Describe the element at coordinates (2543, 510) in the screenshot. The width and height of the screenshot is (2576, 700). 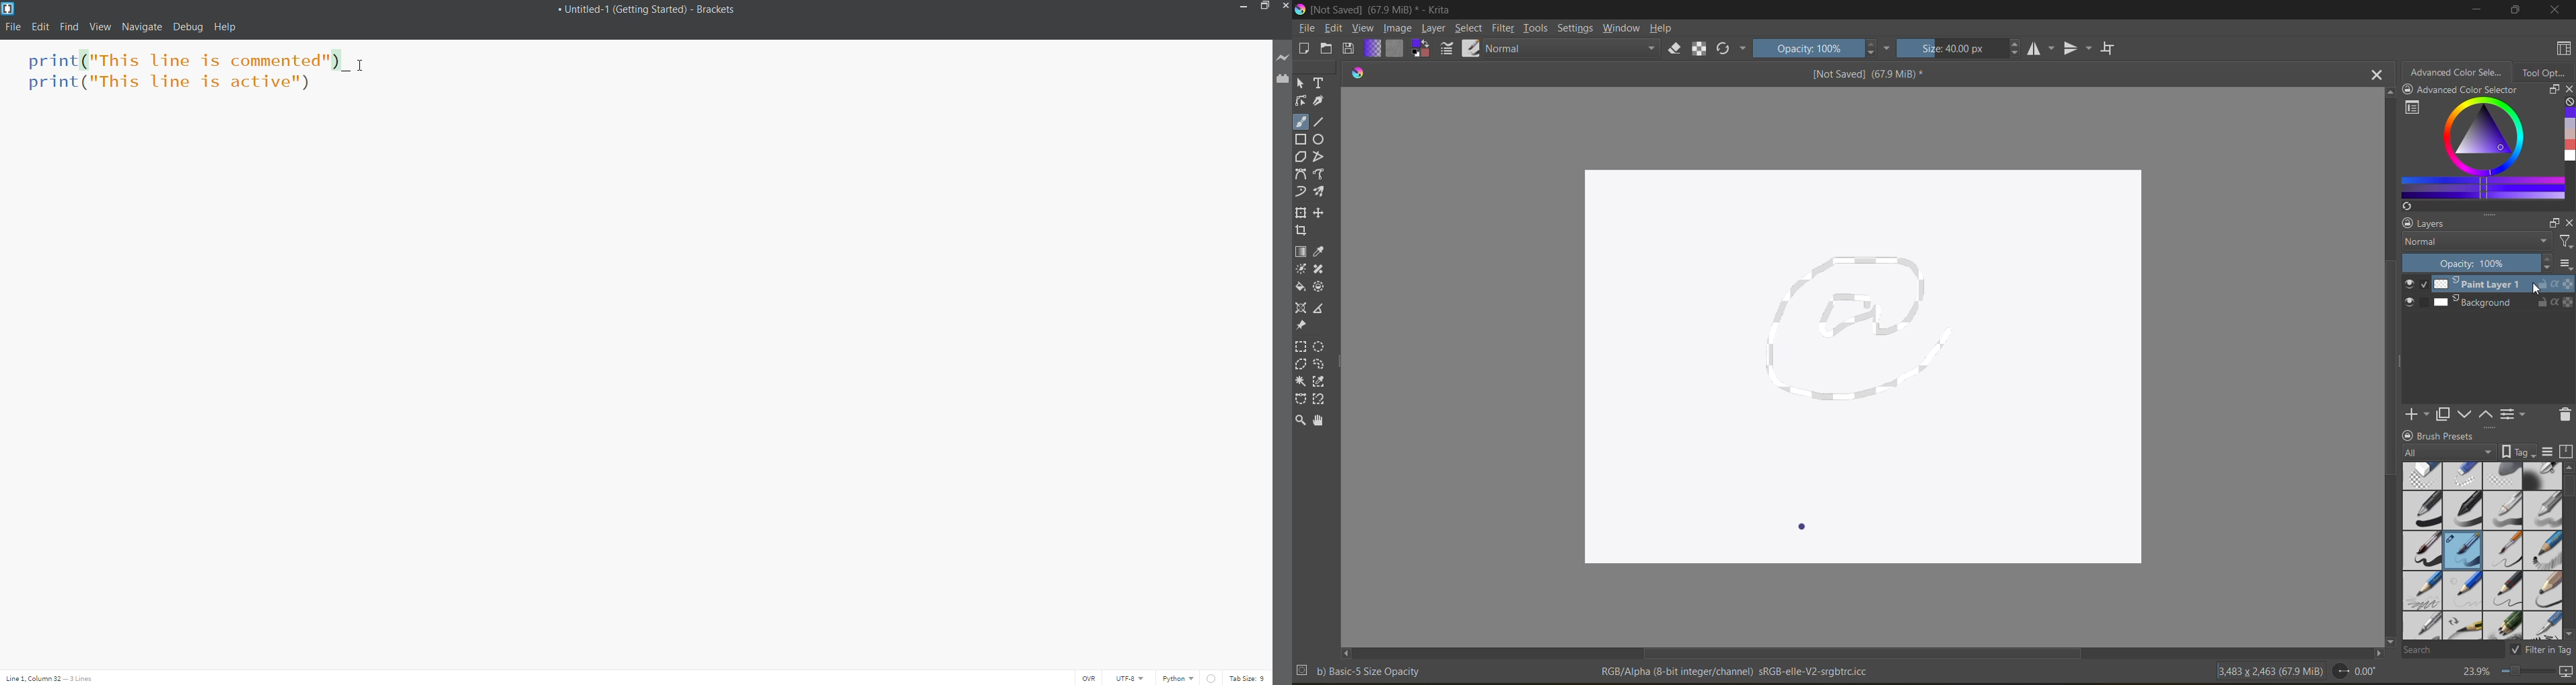
I see `grey pen` at that location.